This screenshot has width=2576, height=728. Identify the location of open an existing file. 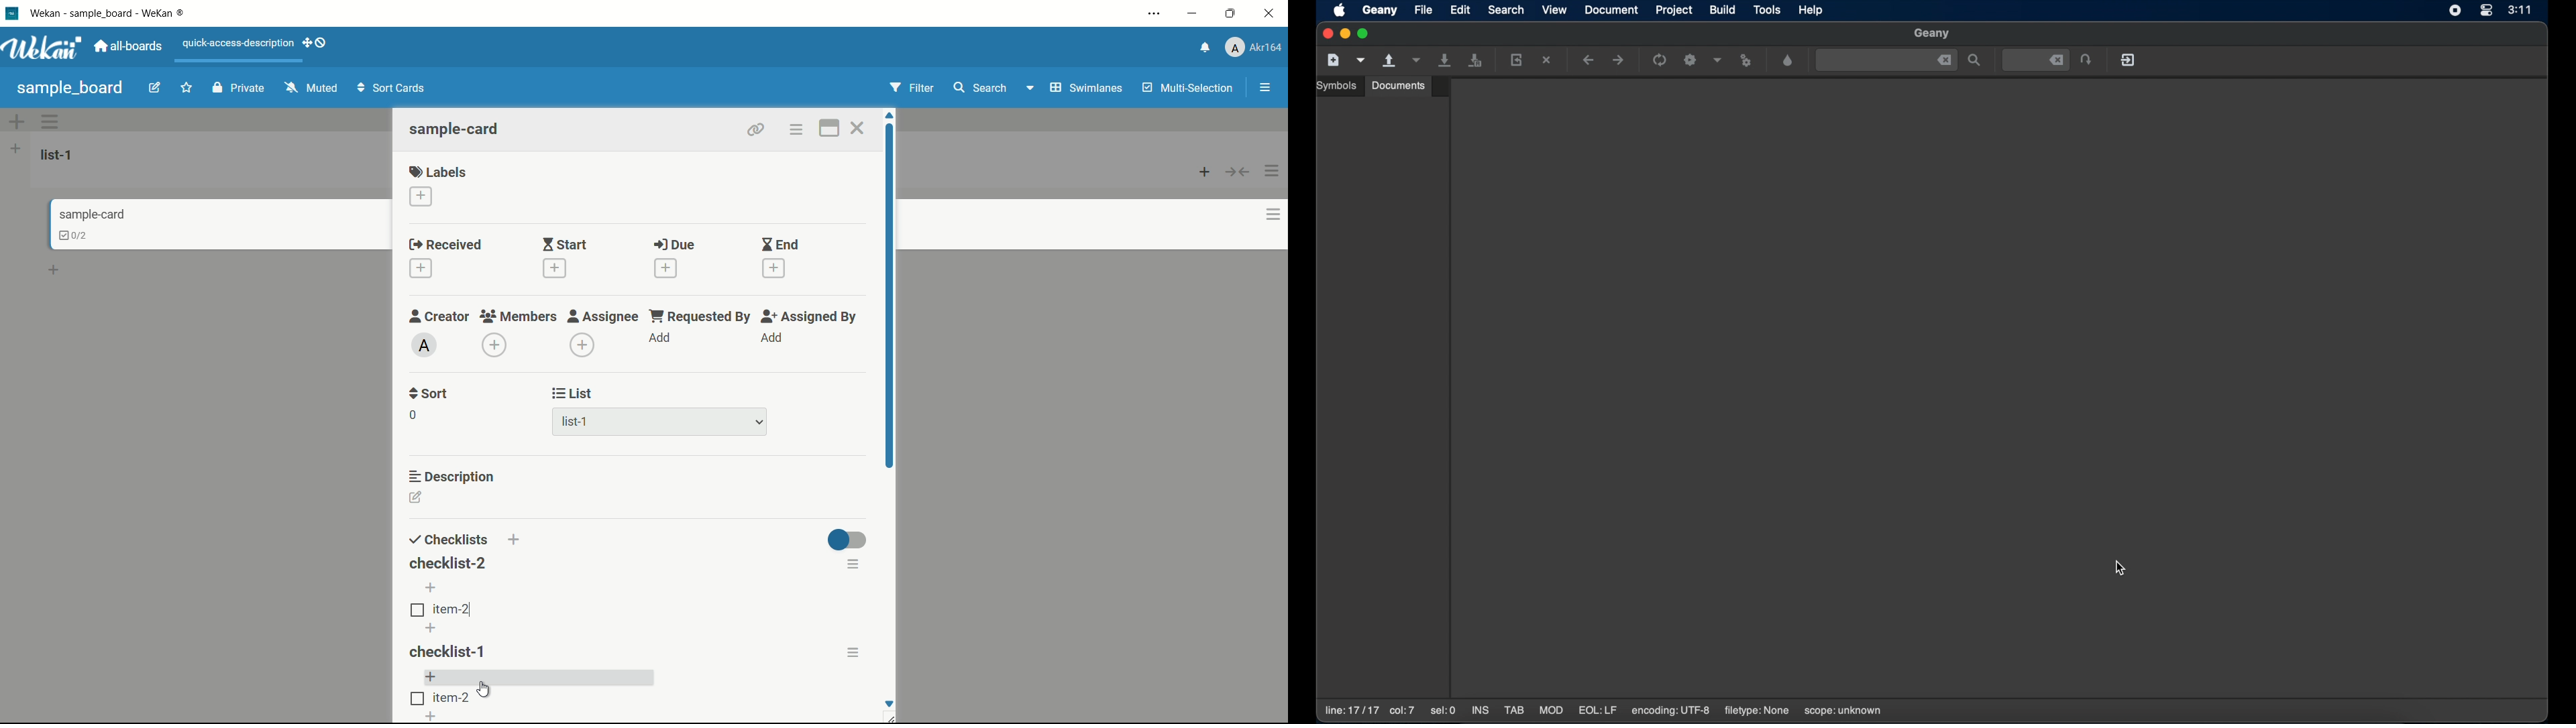
(1390, 61).